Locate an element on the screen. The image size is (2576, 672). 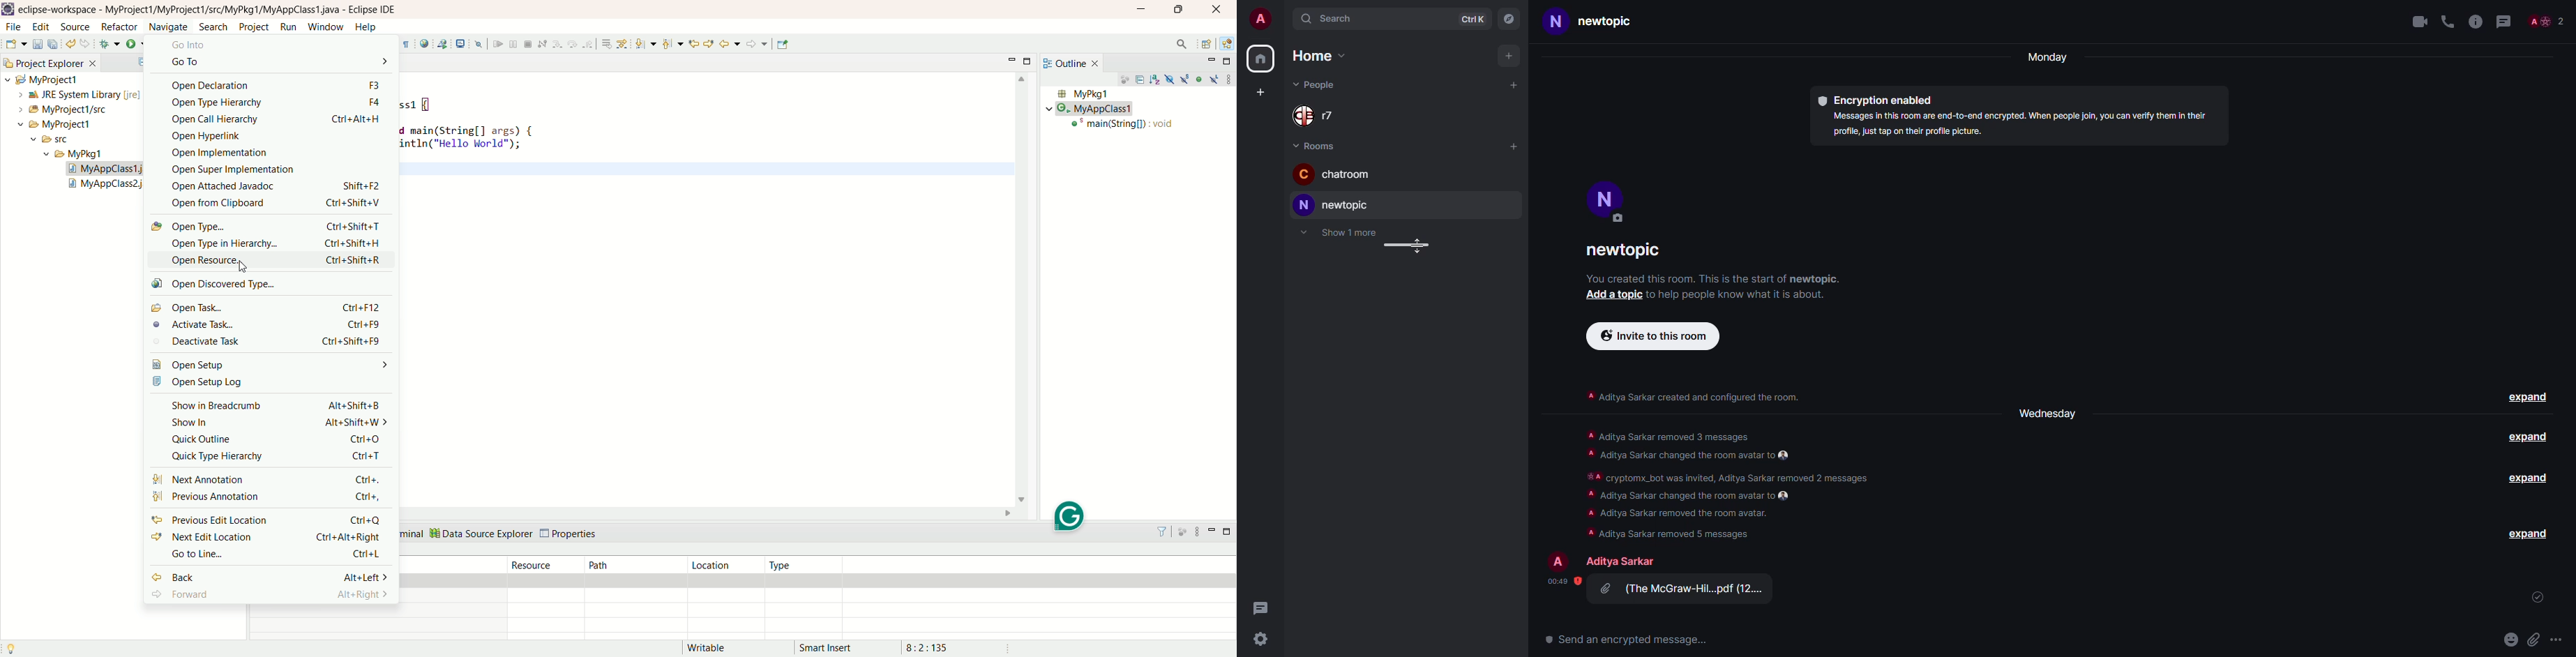
d main(String[] args) { is located at coordinates (466, 130).